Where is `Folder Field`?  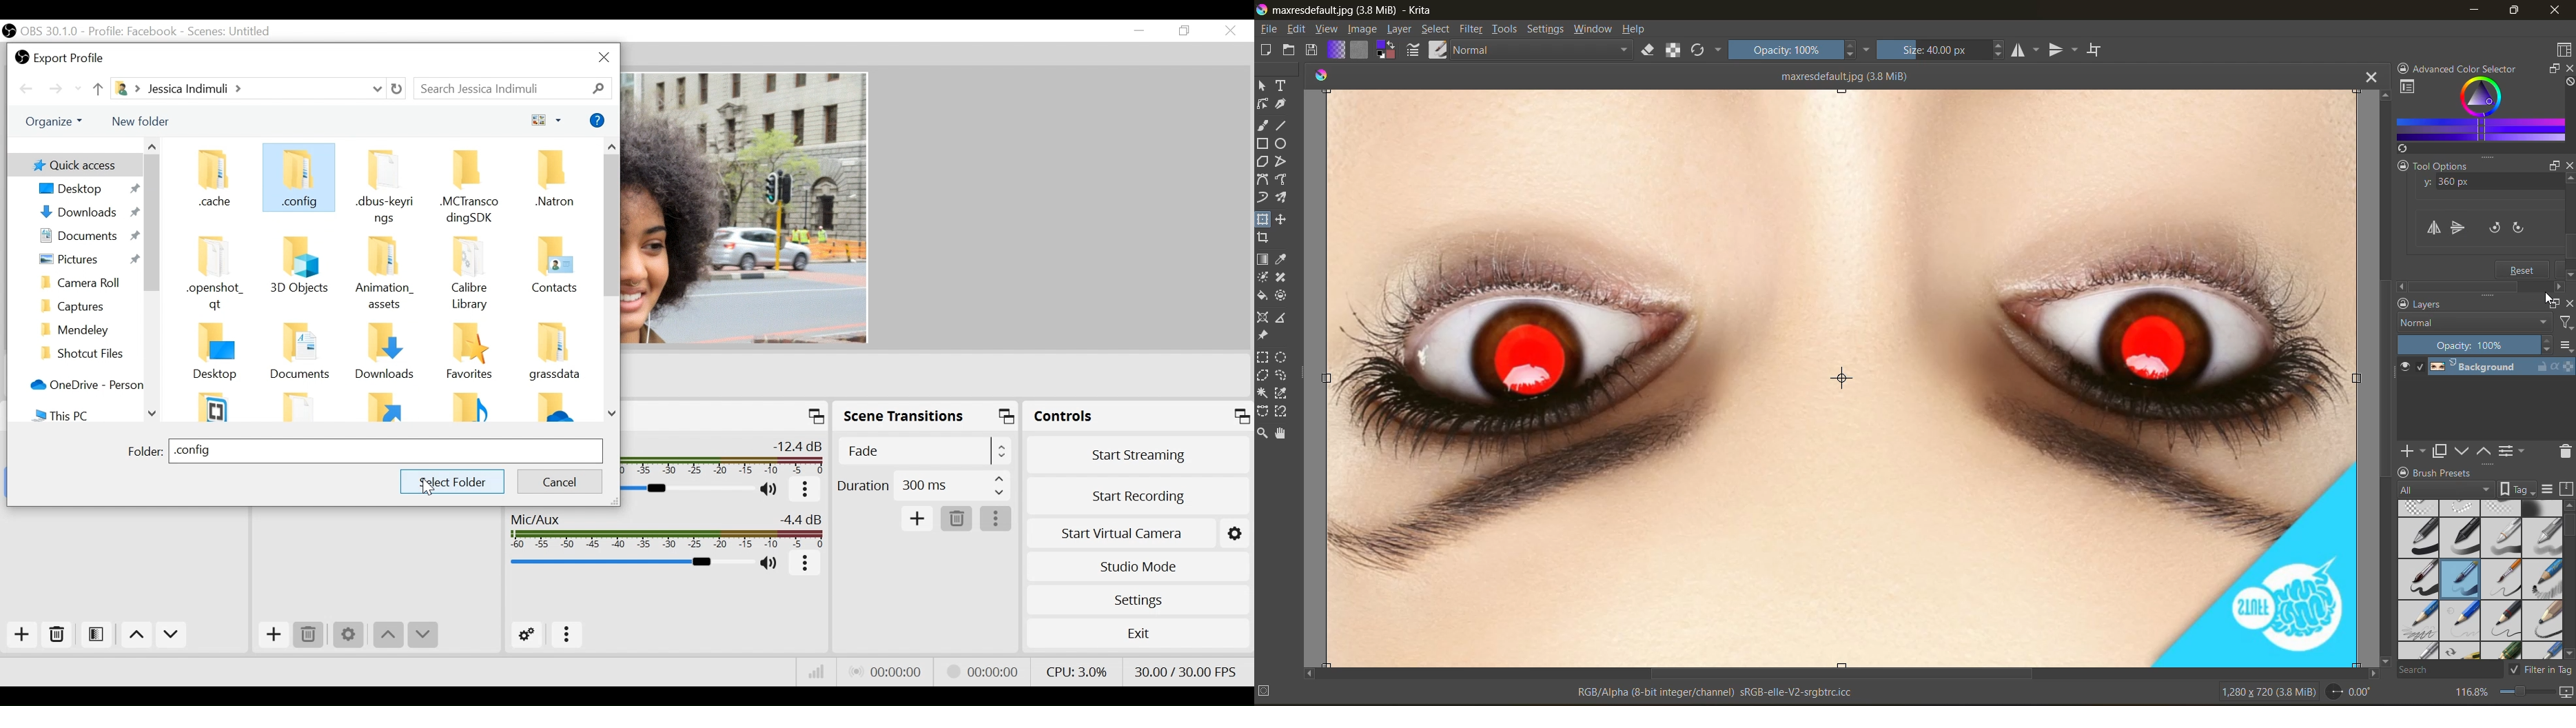 Folder Field is located at coordinates (386, 451).